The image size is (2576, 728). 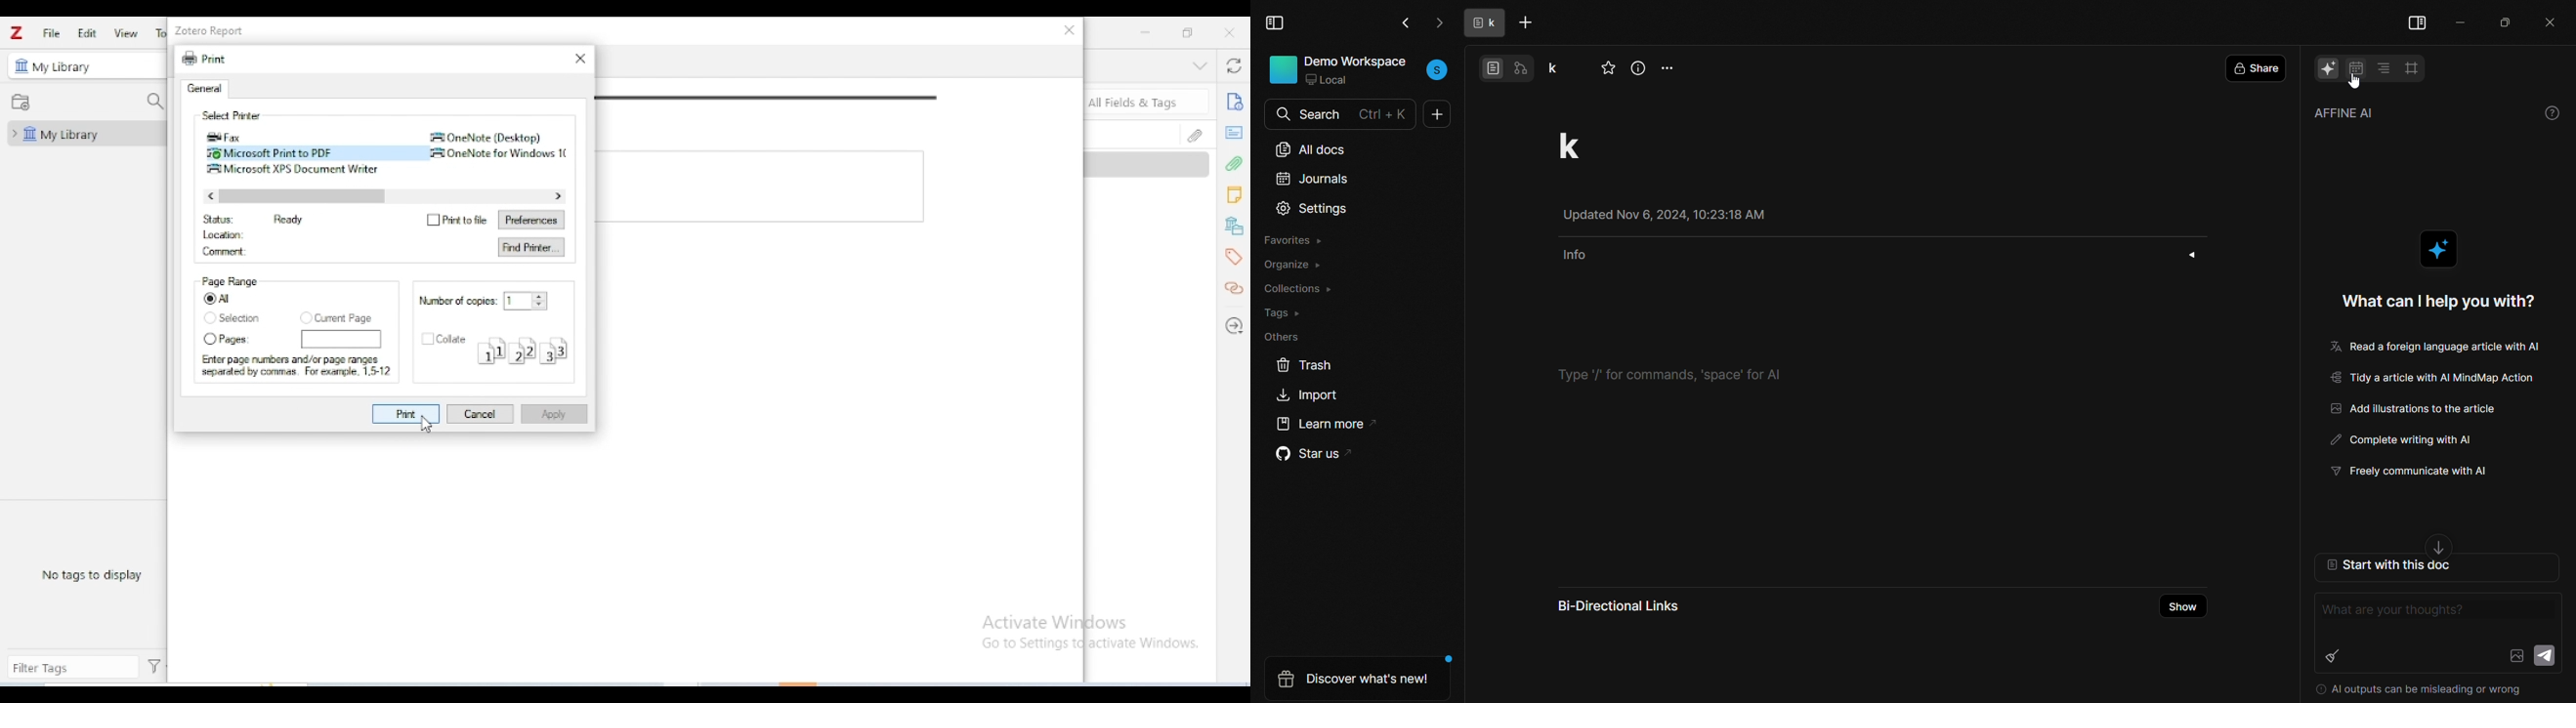 What do you see at coordinates (223, 235) in the screenshot?
I see `location` at bounding box center [223, 235].